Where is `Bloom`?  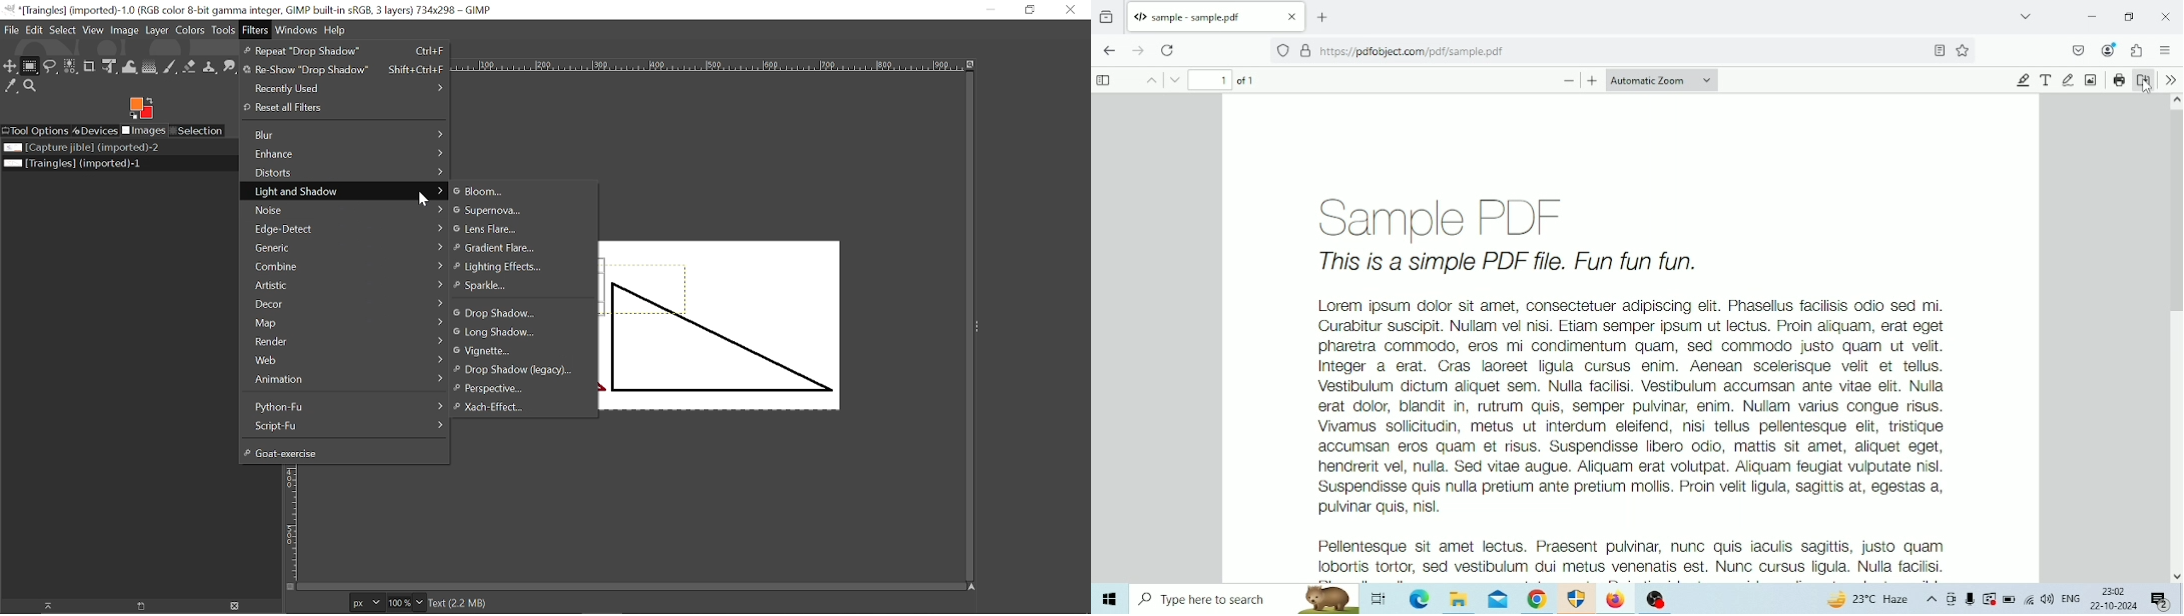
Bloom is located at coordinates (528, 191).